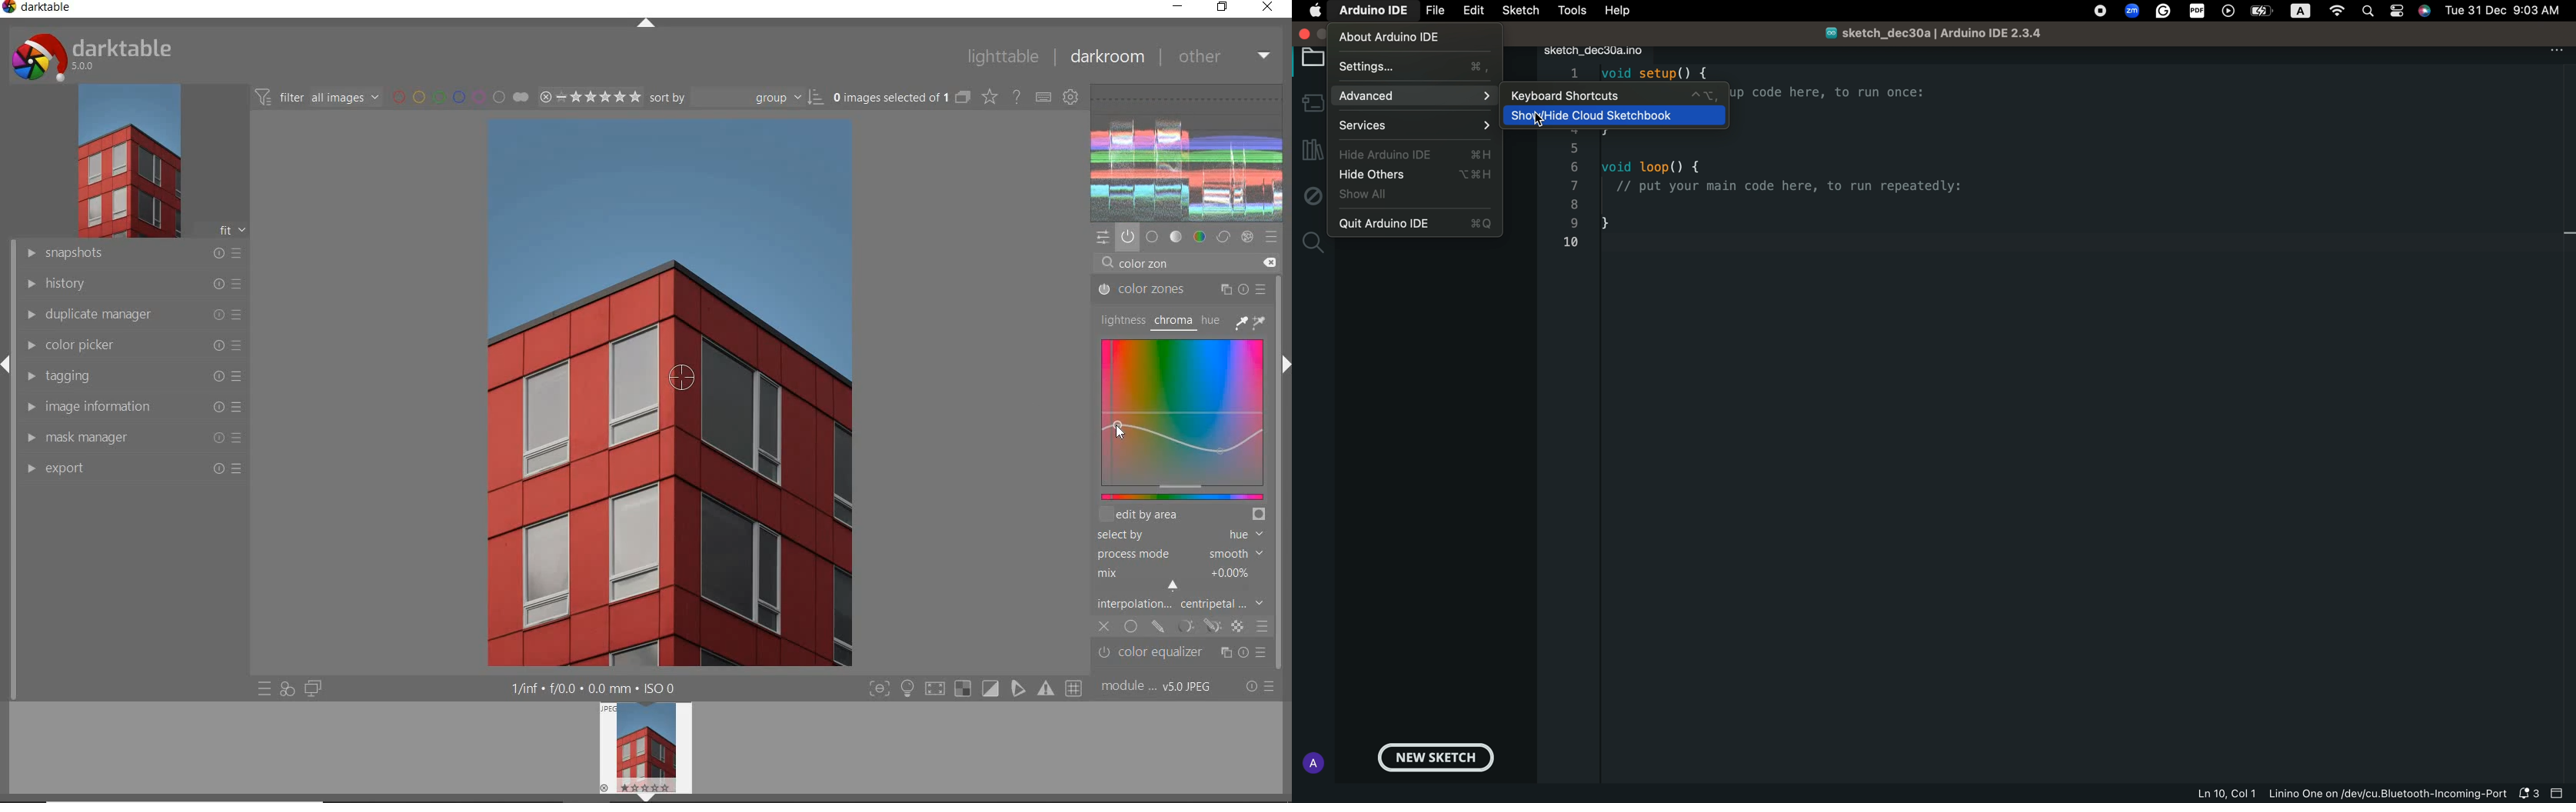  I want to click on color, so click(1199, 237).